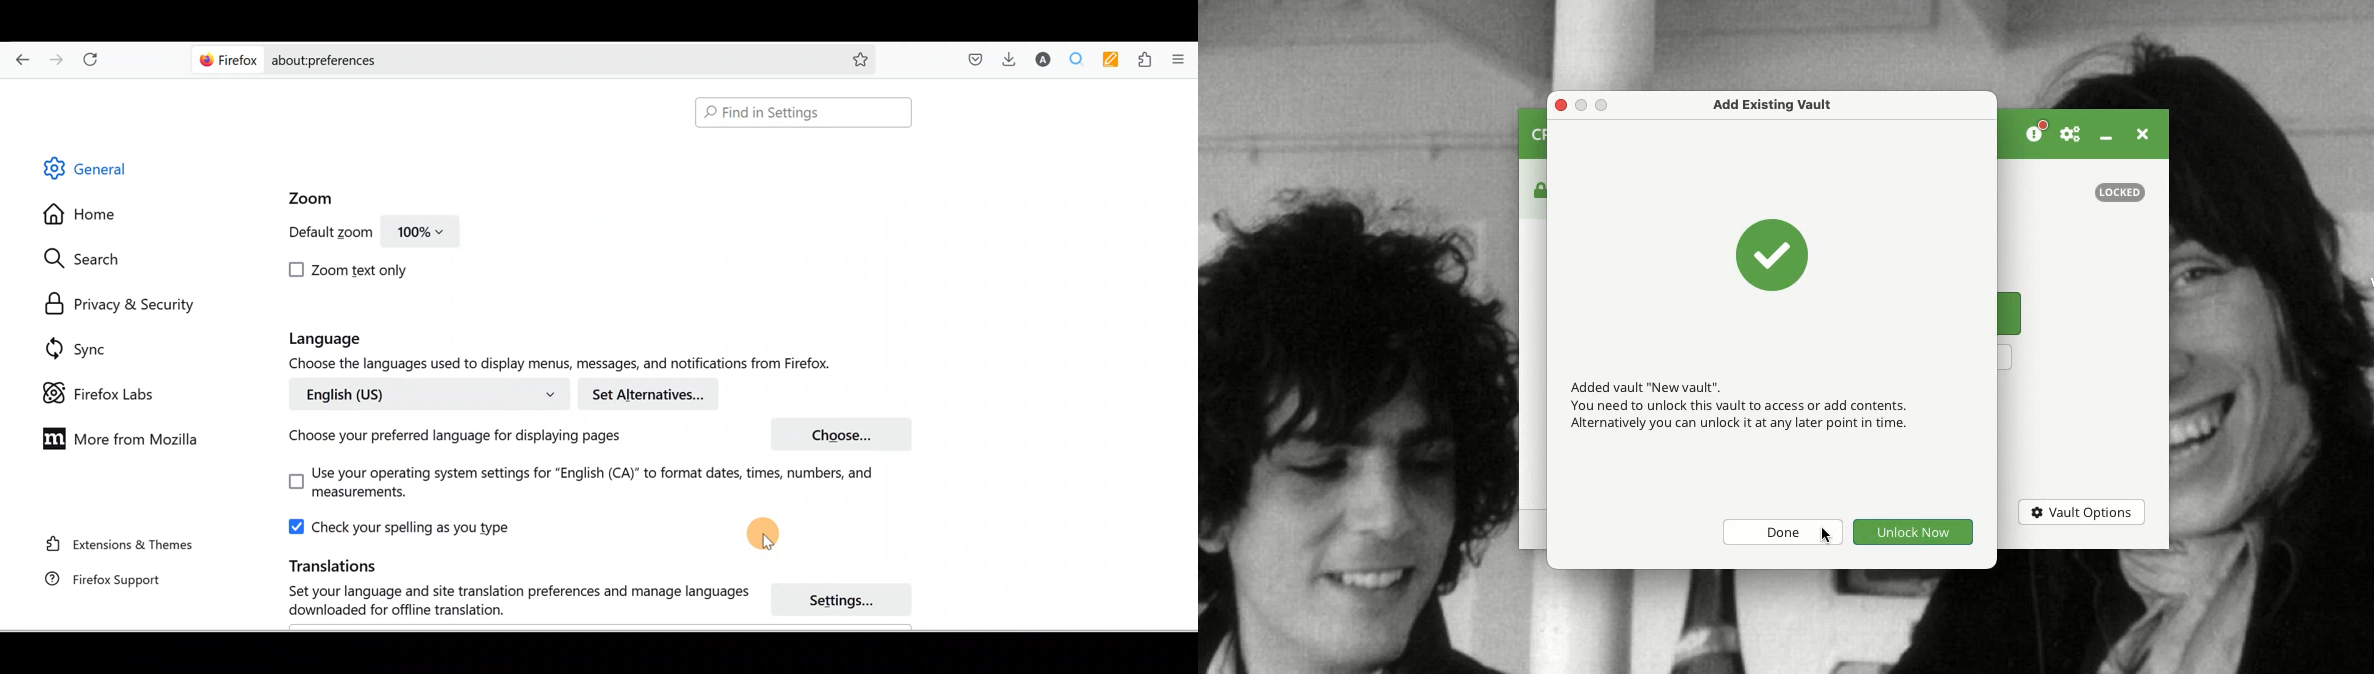  What do you see at coordinates (1148, 60) in the screenshot?
I see `Extensions` at bounding box center [1148, 60].